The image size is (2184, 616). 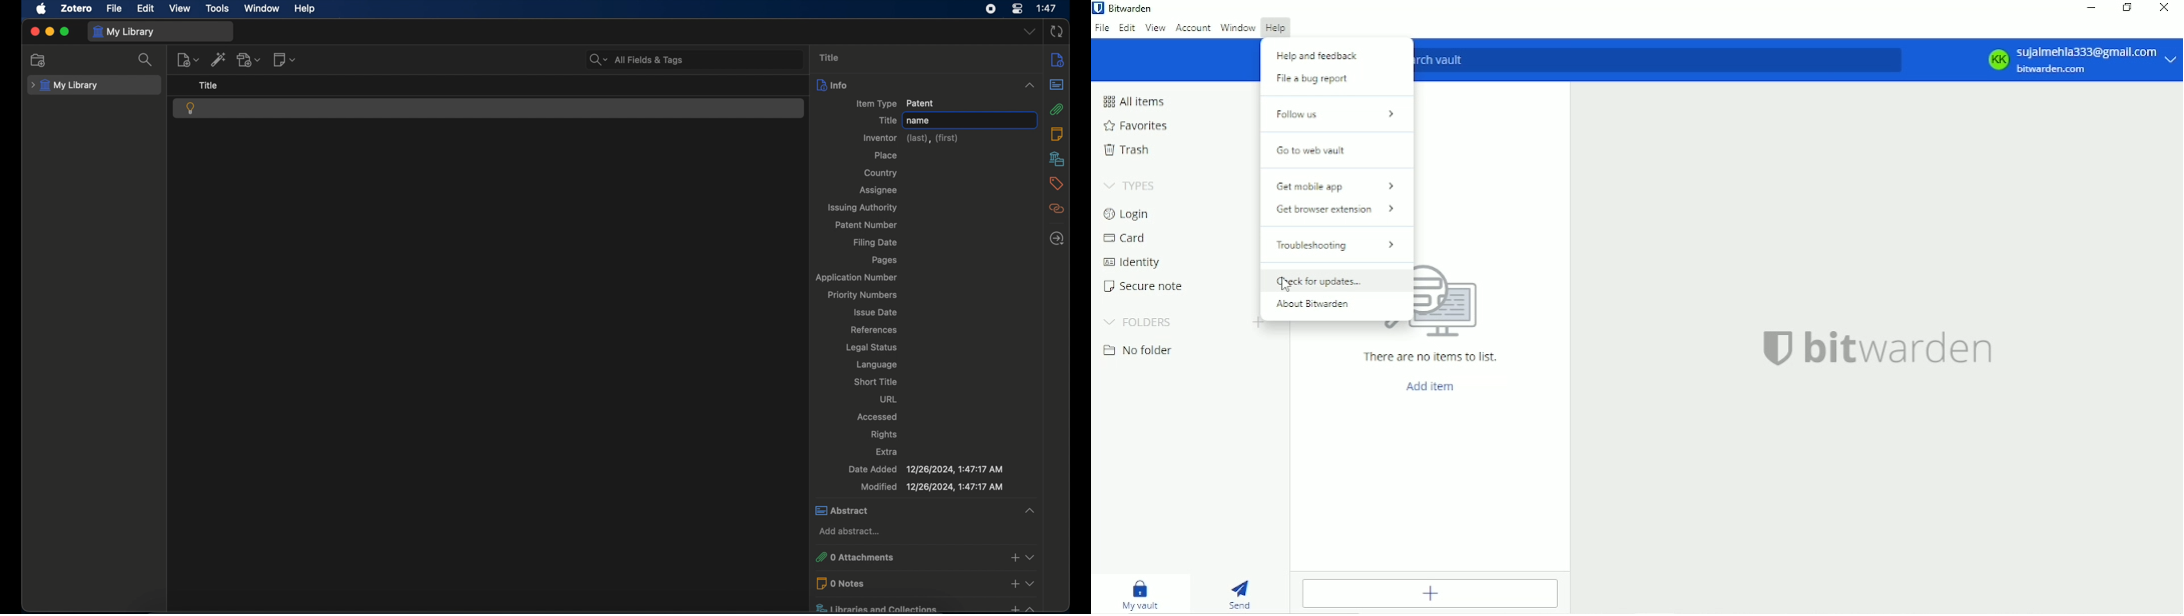 What do you see at coordinates (969, 120) in the screenshot?
I see `name` at bounding box center [969, 120].